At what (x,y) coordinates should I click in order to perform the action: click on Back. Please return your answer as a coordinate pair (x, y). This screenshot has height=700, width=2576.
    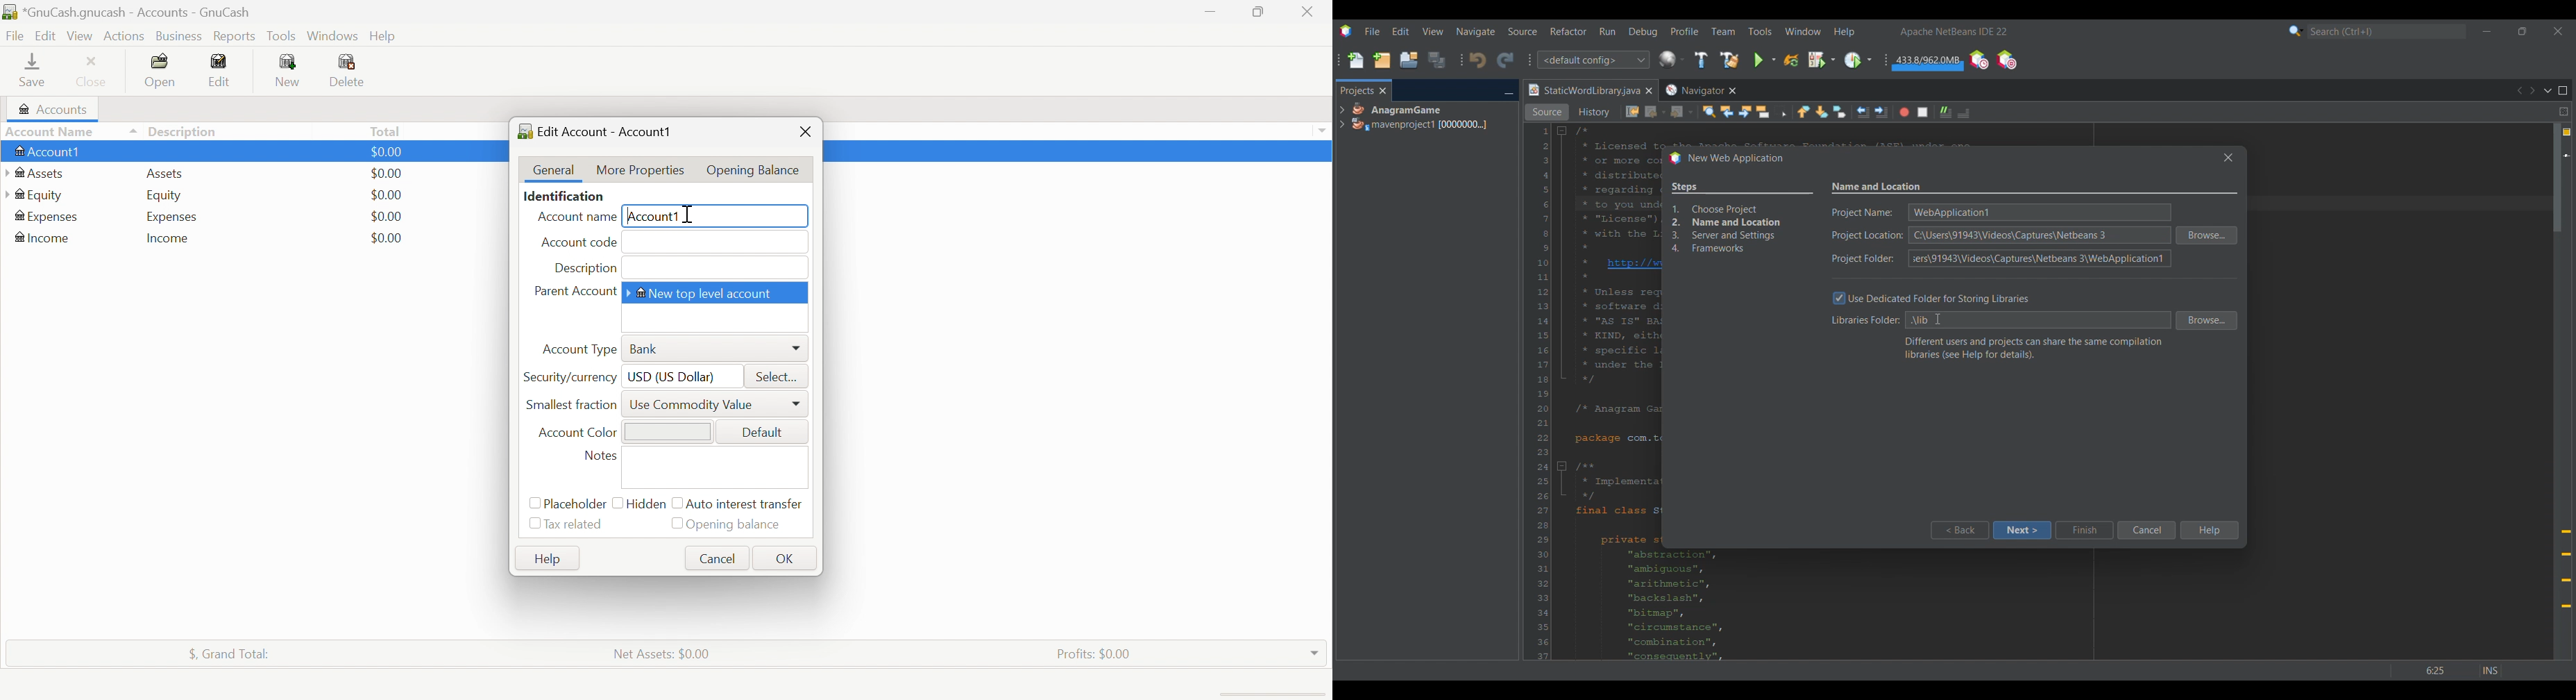
    Looking at the image, I should click on (1656, 112).